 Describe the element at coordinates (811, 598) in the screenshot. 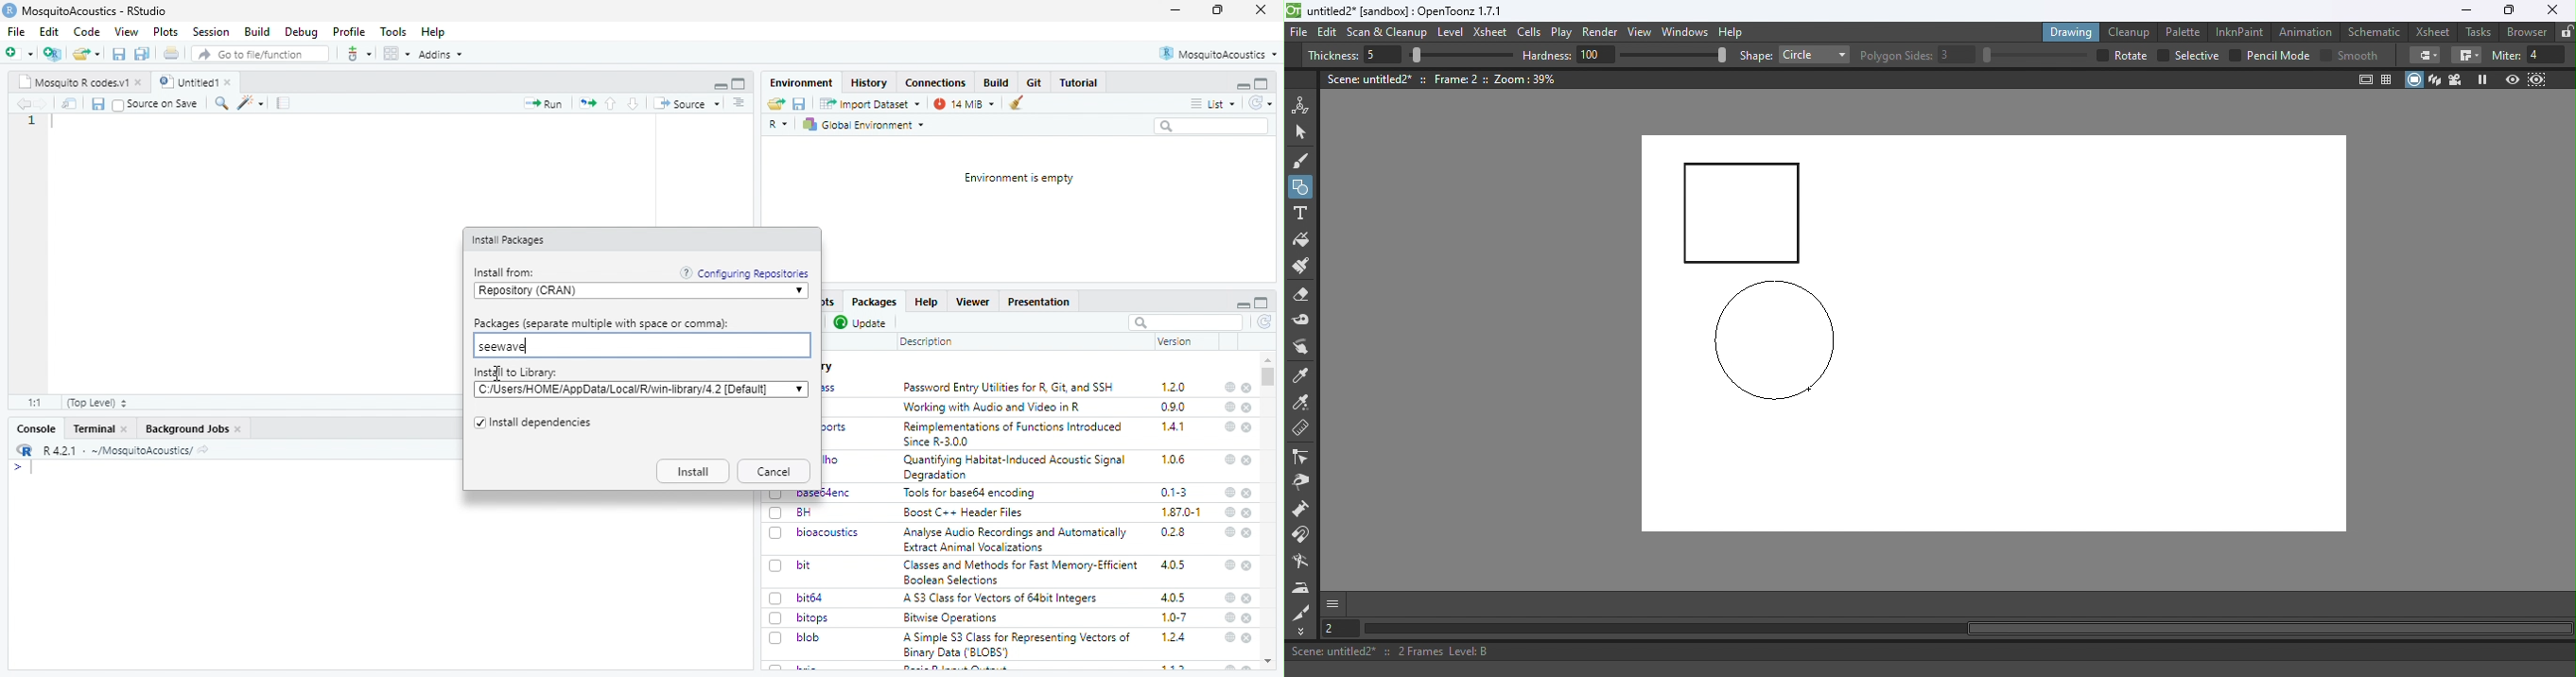

I see `bit64` at that location.